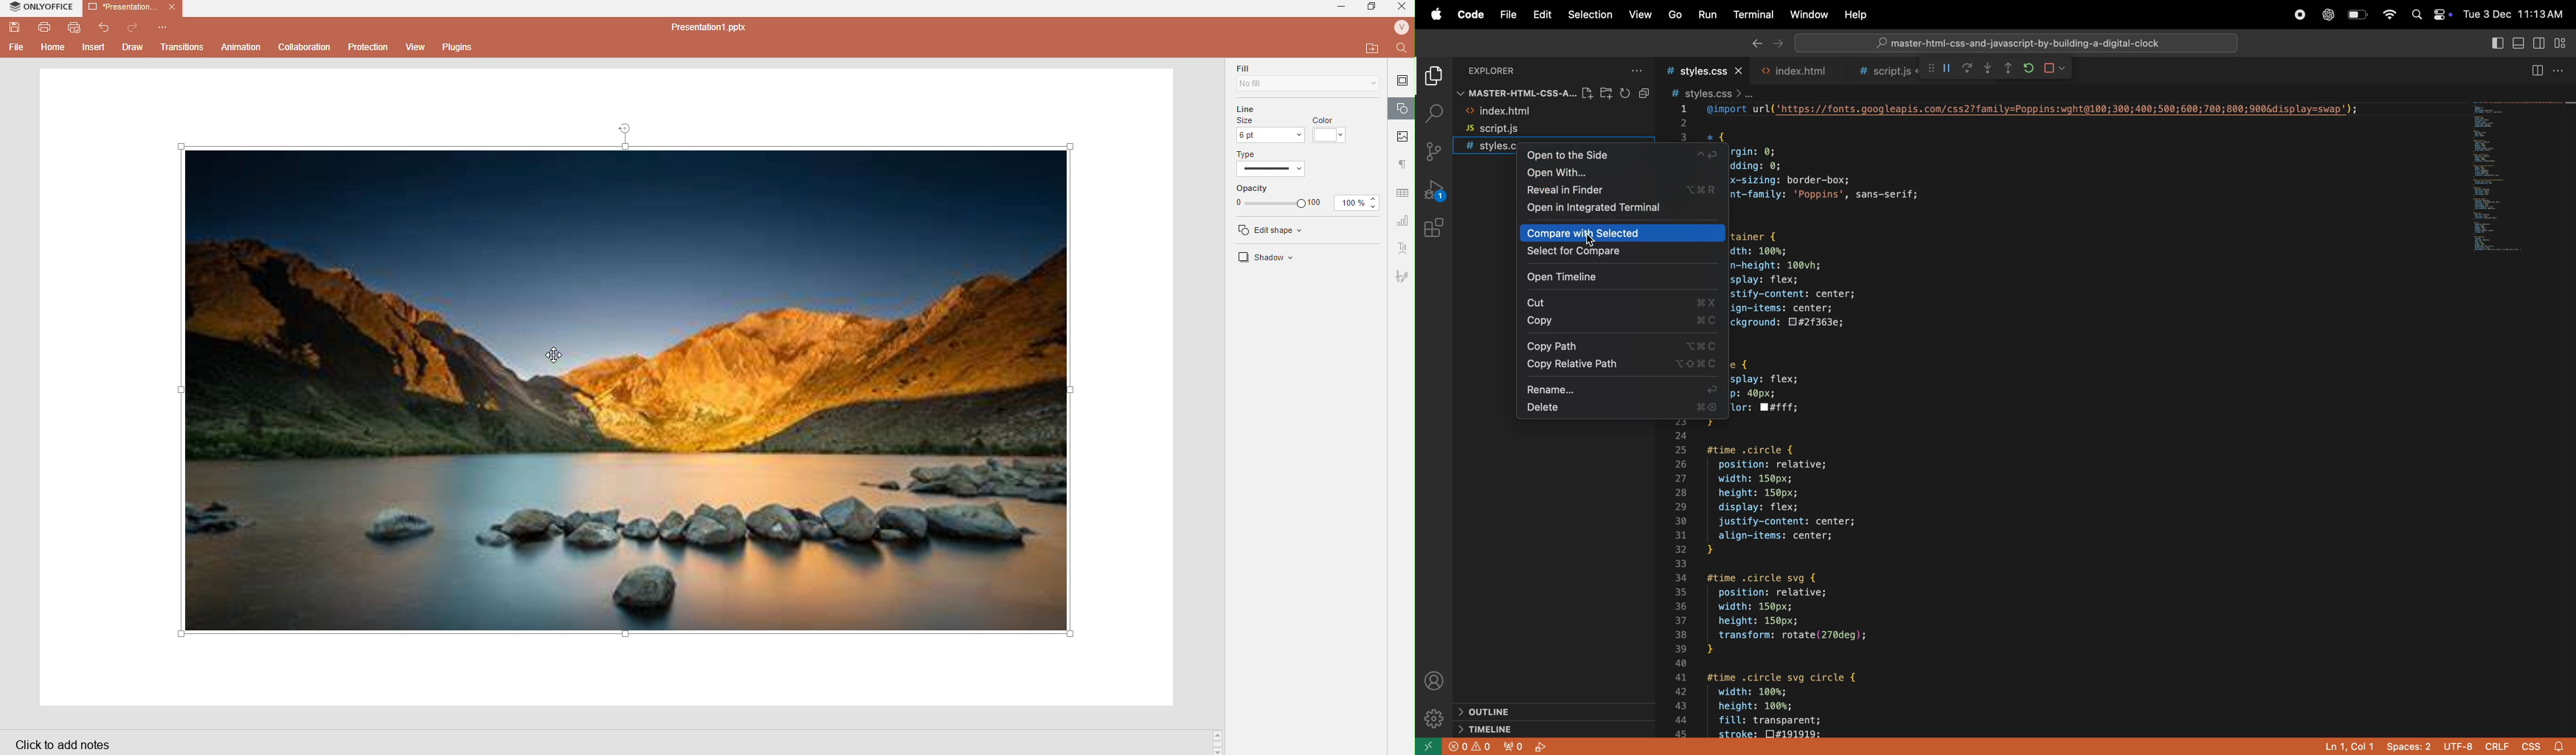 This screenshot has height=756, width=2576. I want to click on collapse file explorer, so click(1644, 92).